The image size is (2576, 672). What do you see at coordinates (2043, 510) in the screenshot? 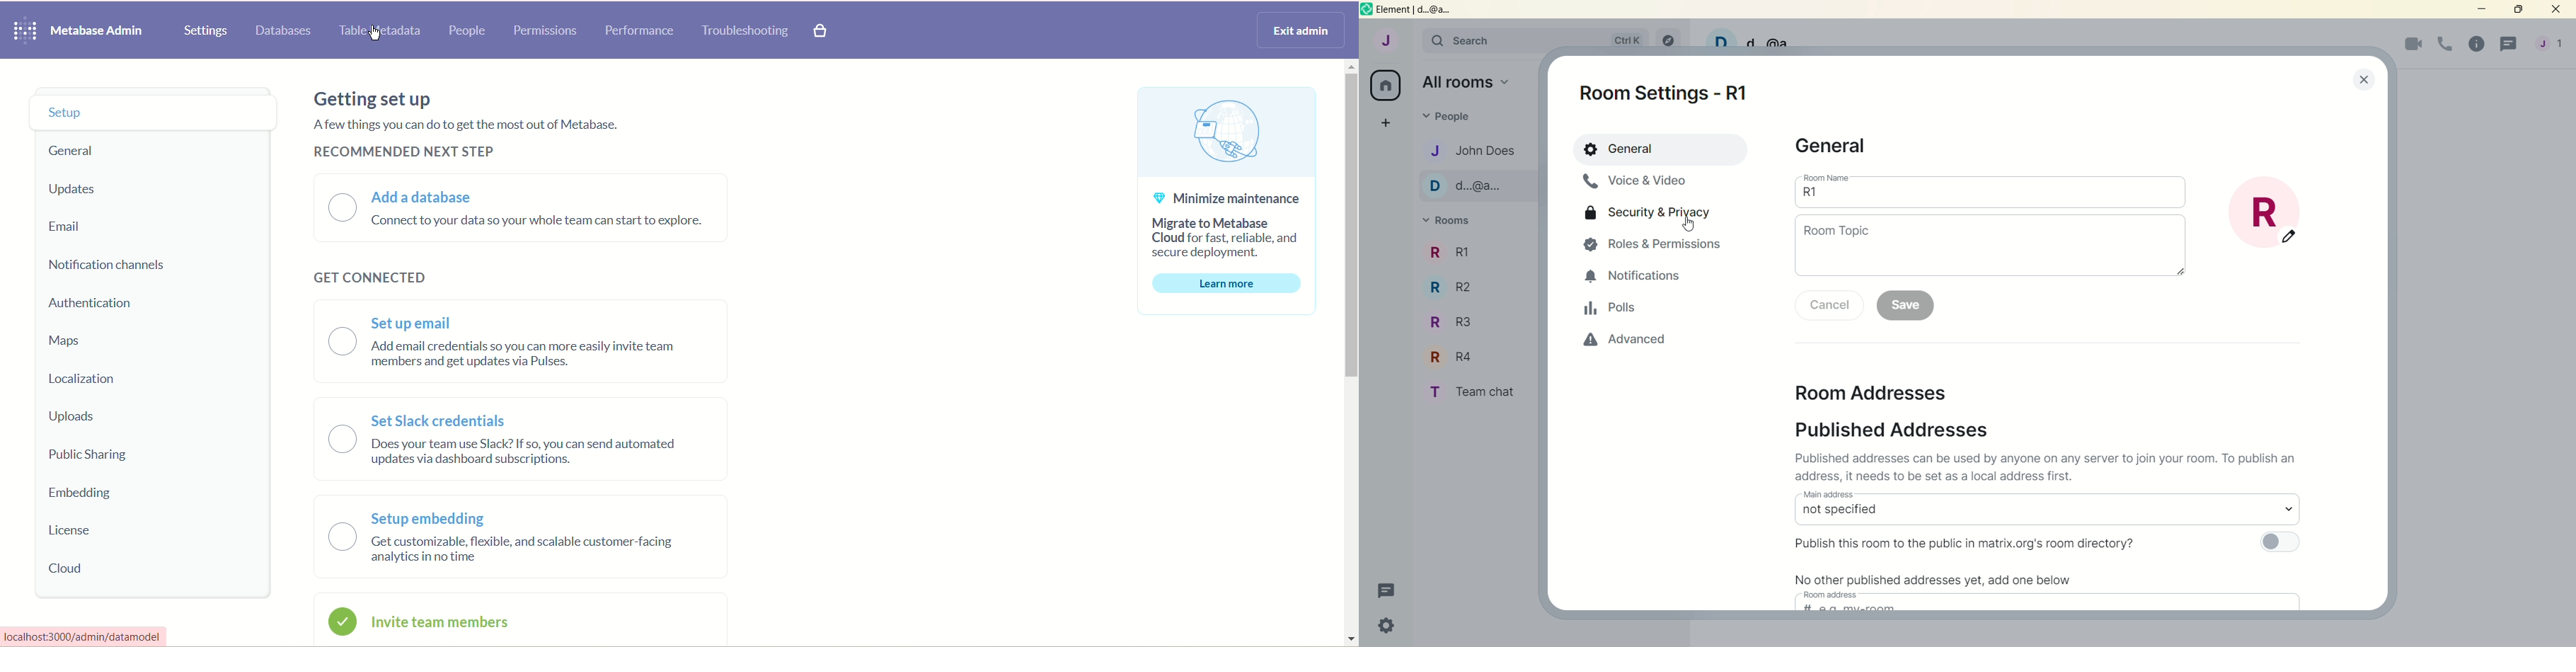
I see `main address` at bounding box center [2043, 510].